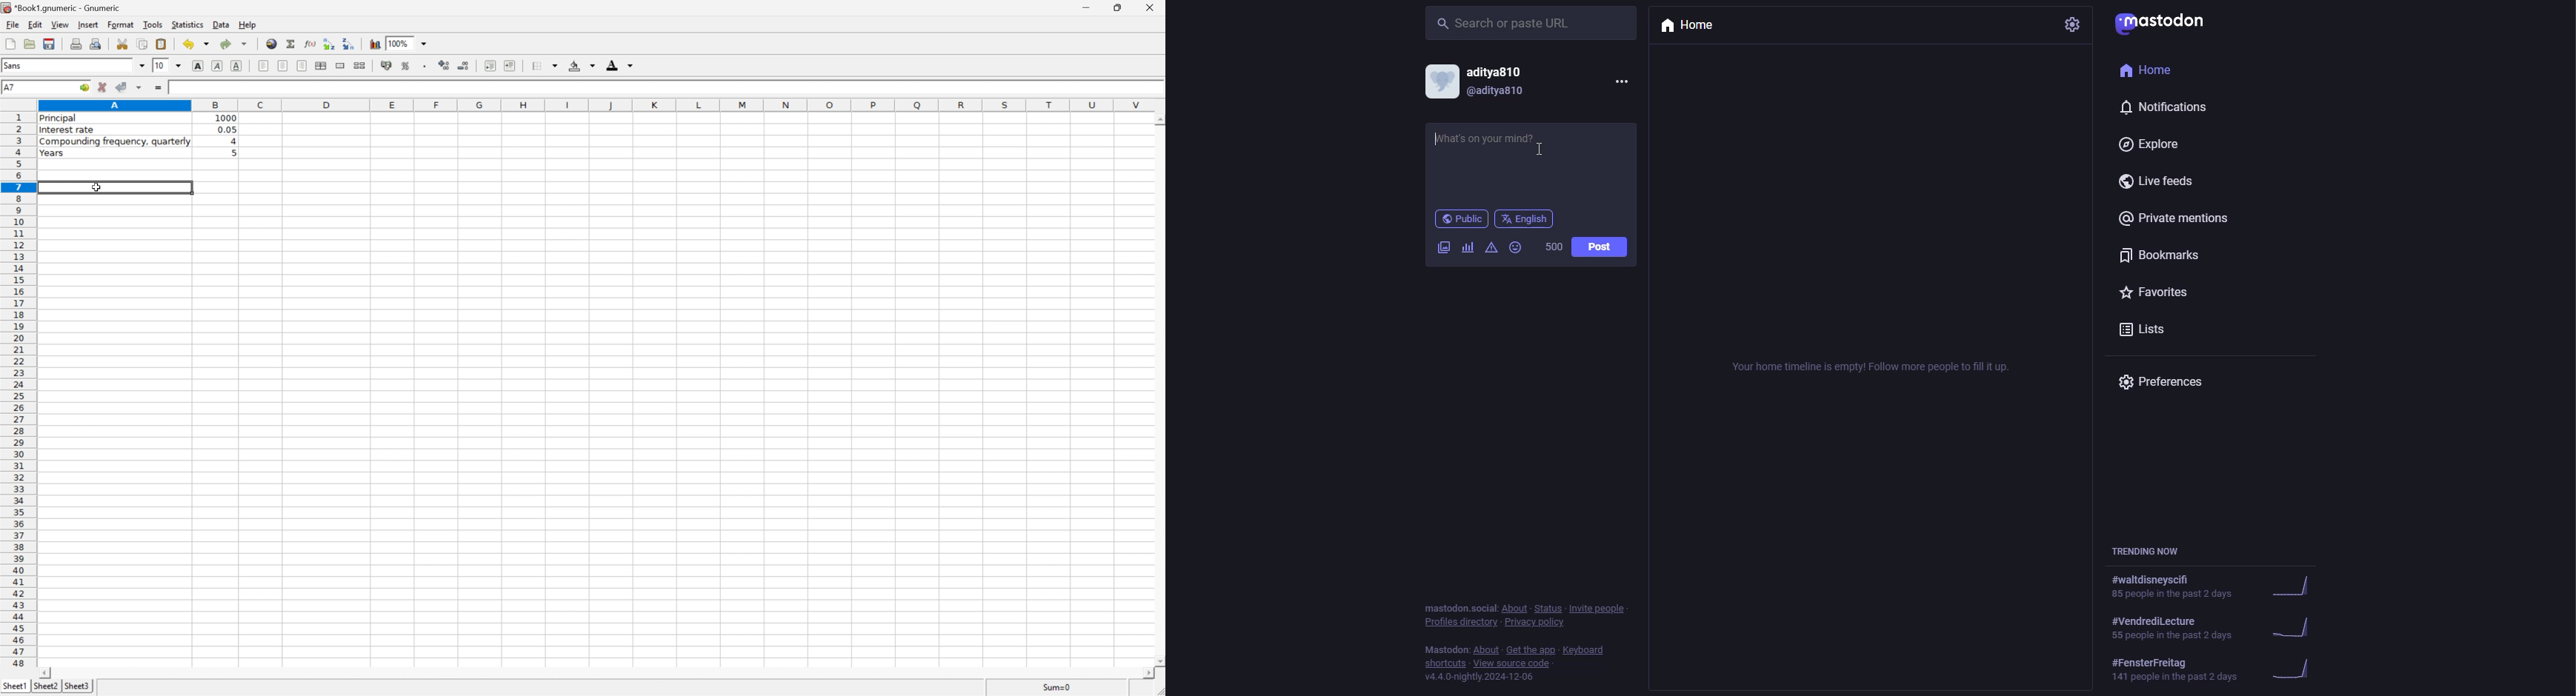 The width and height of the screenshot is (2576, 700). Describe the element at coordinates (161, 66) in the screenshot. I see `10` at that location.